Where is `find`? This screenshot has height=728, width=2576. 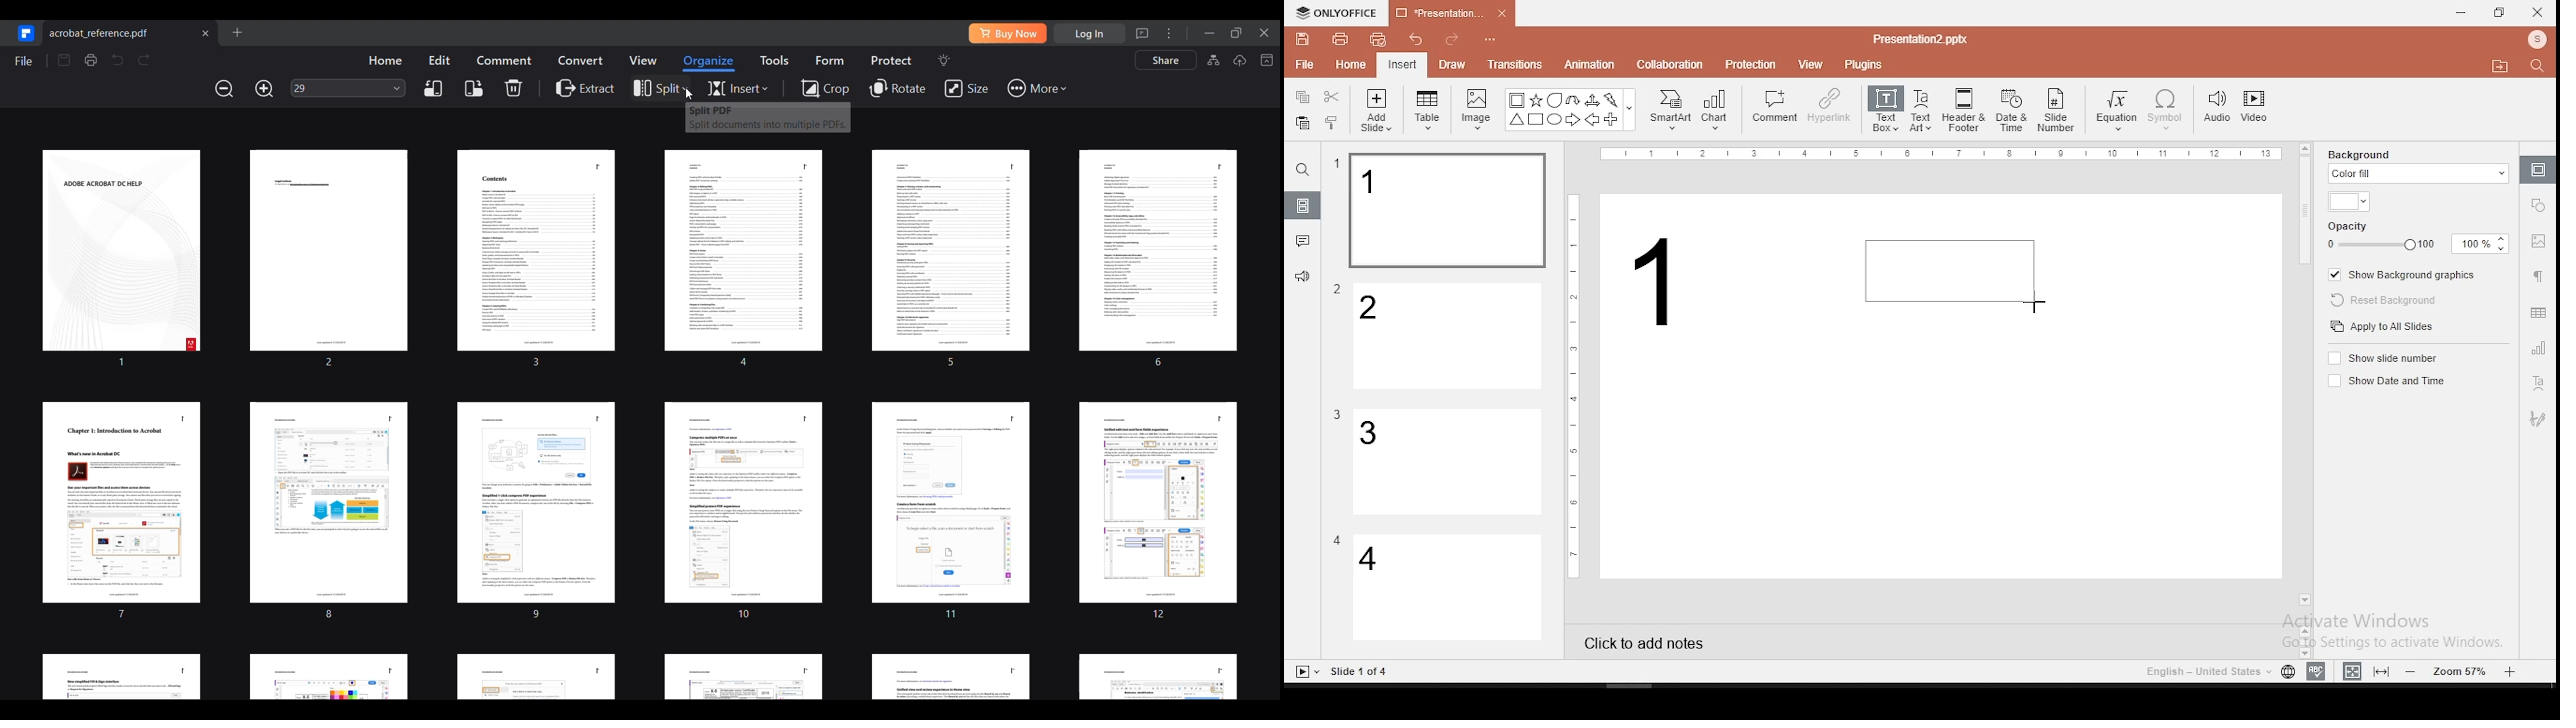
find is located at coordinates (1302, 170).